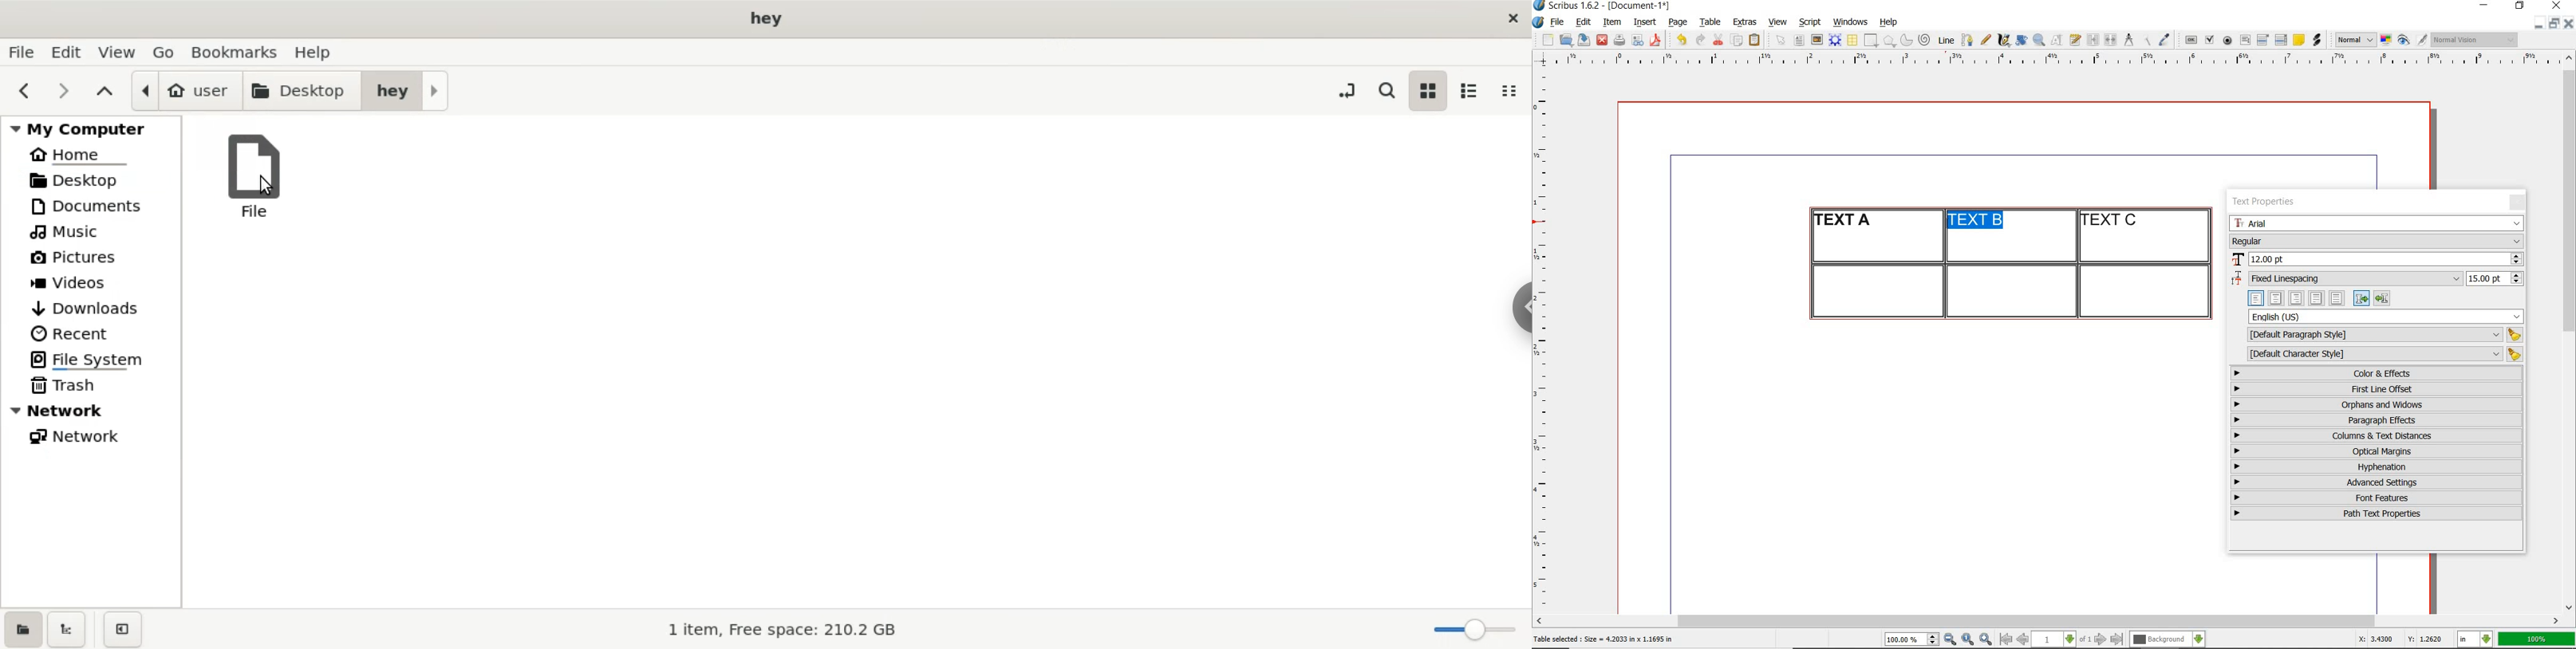 Image resolution: width=2576 pixels, height=672 pixels. I want to click on calligraphic line, so click(2005, 40).